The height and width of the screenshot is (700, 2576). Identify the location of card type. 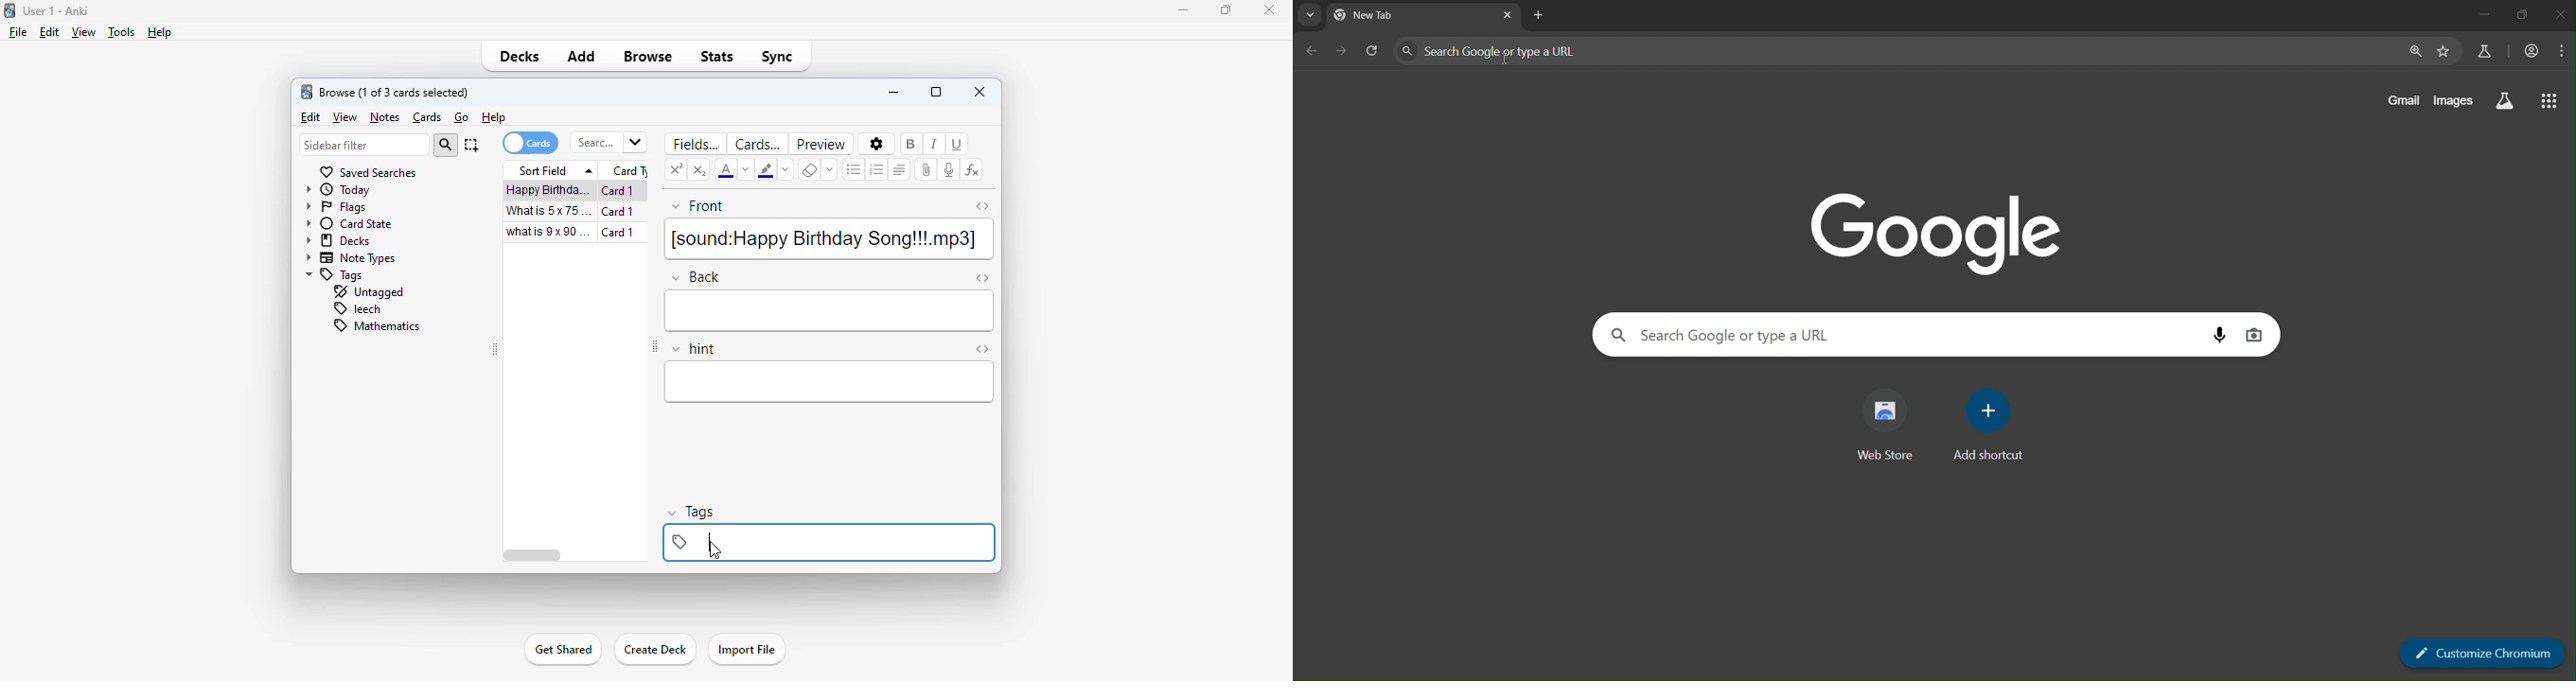
(627, 171).